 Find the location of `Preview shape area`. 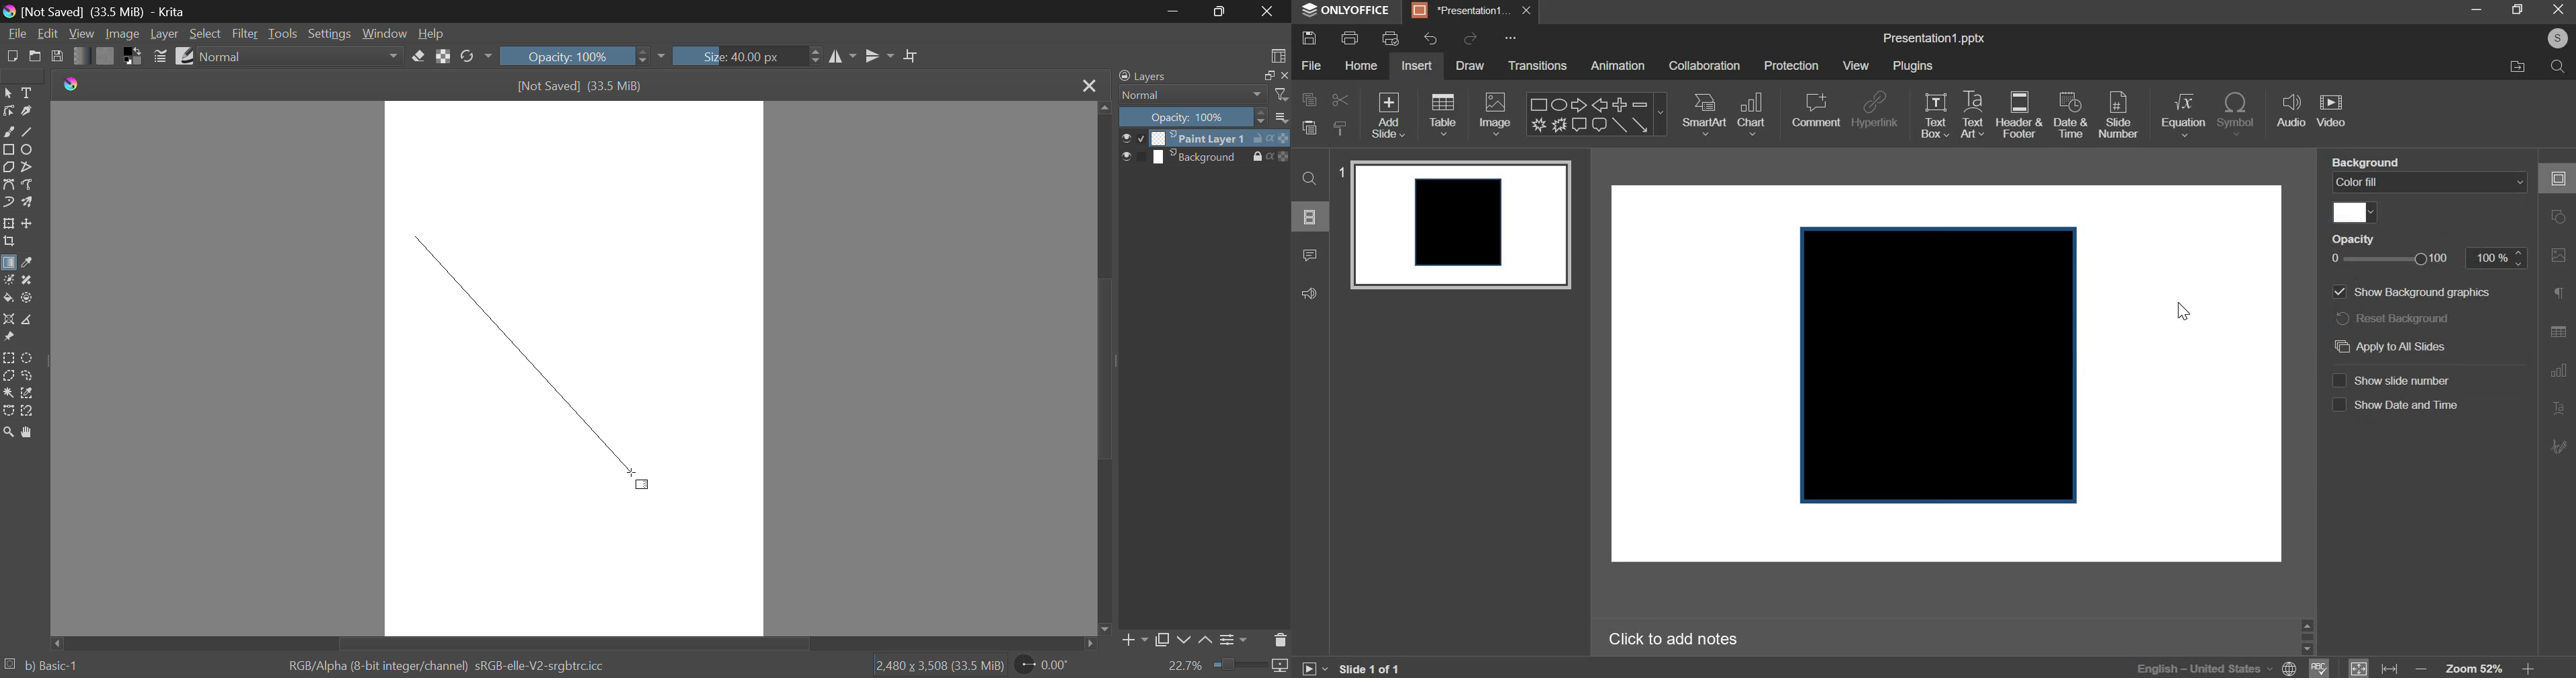

Preview shape area is located at coordinates (1461, 231).